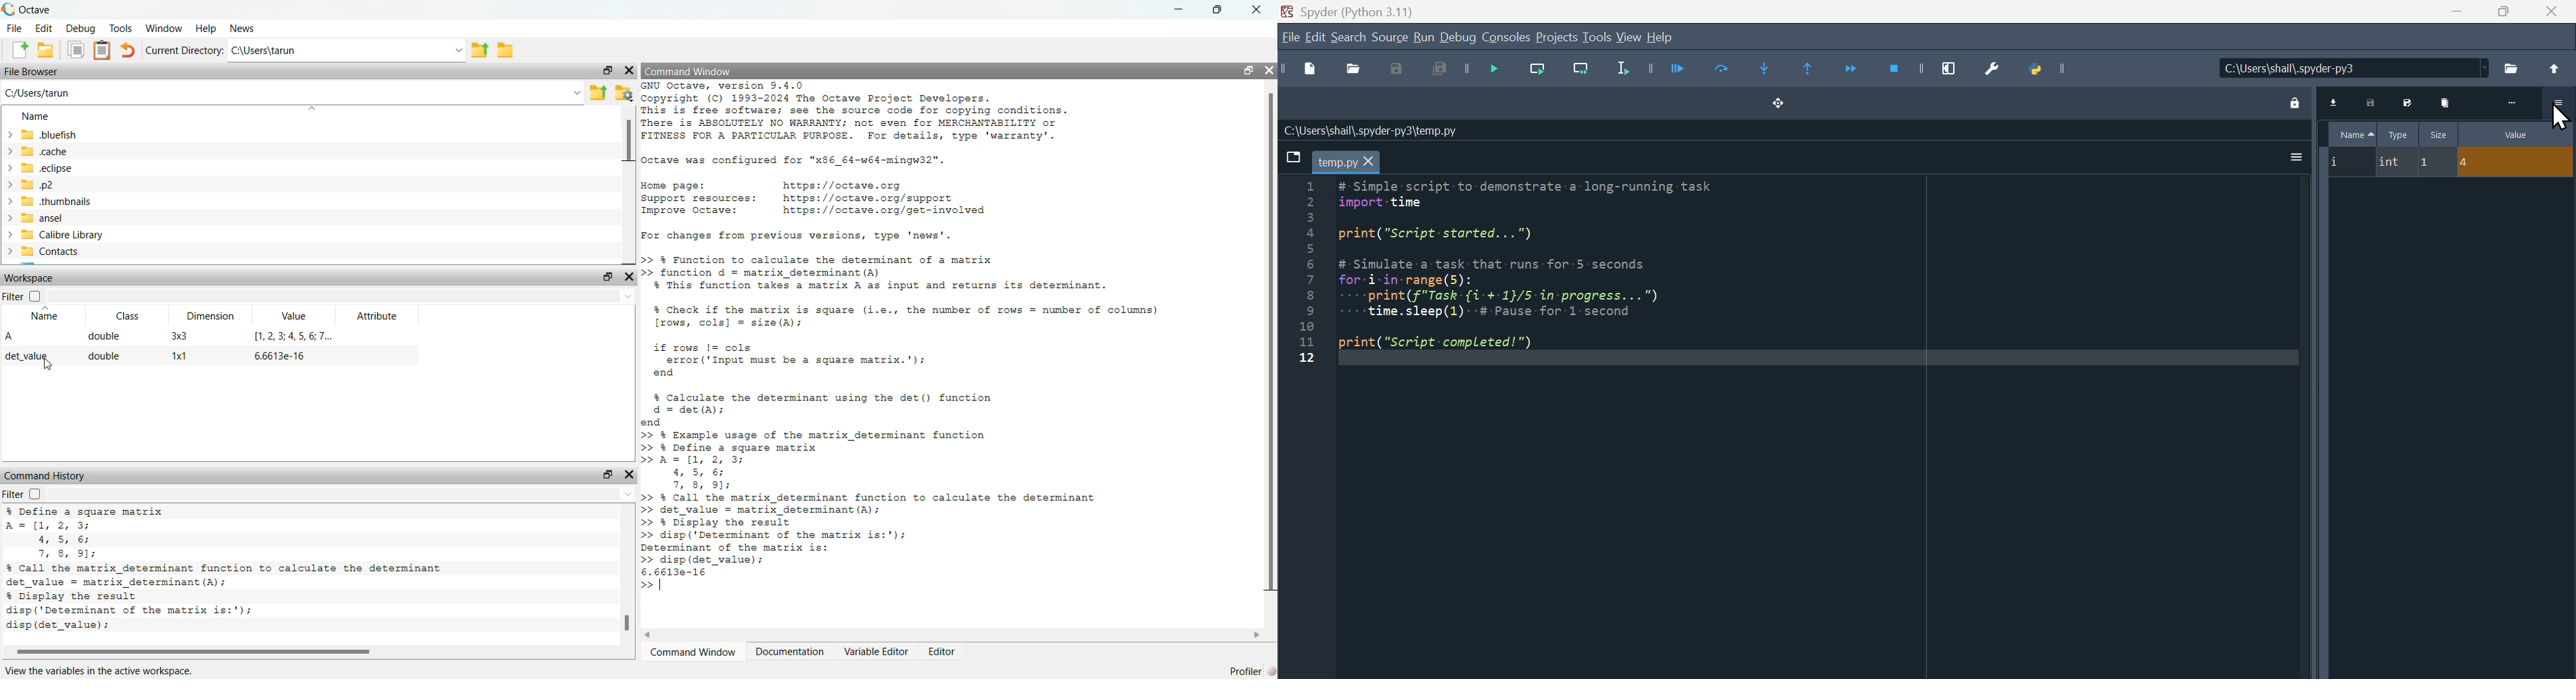  What do you see at coordinates (41, 117) in the screenshot?
I see `name` at bounding box center [41, 117].